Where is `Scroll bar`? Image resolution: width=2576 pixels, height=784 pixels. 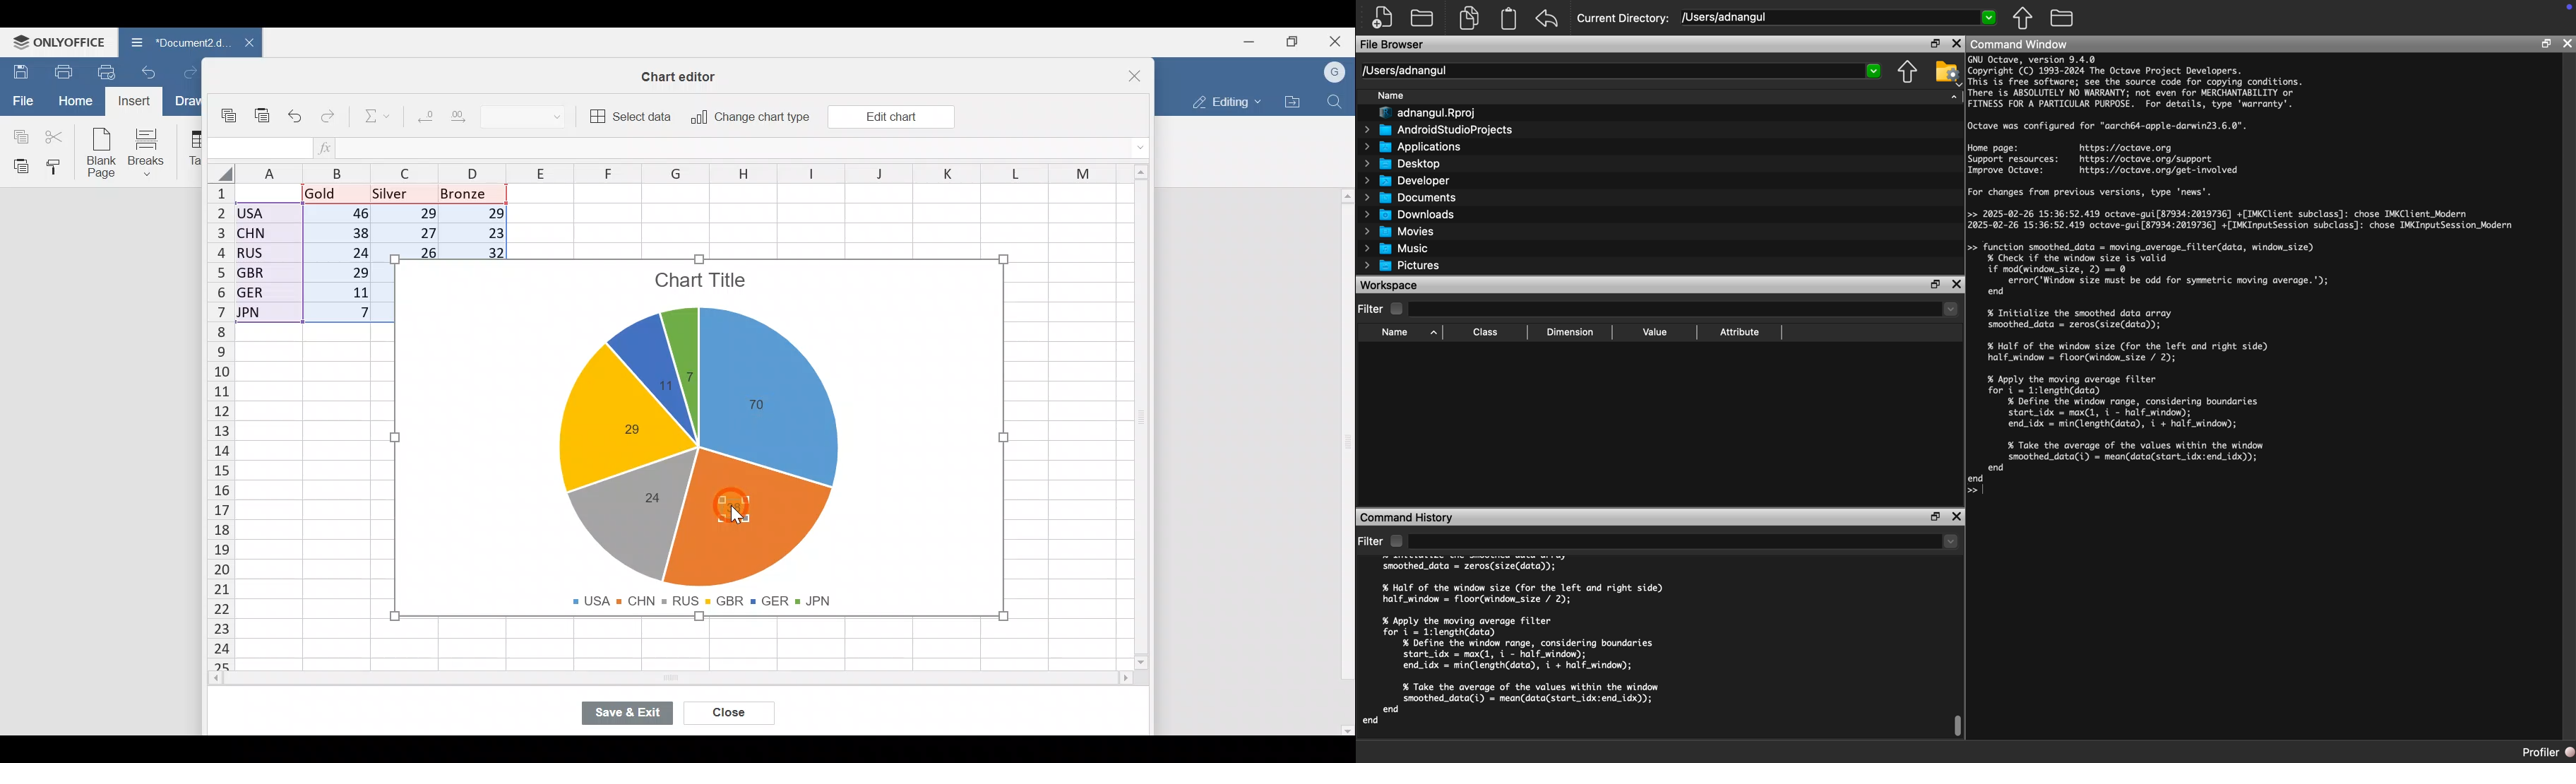 Scroll bar is located at coordinates (691, 679).